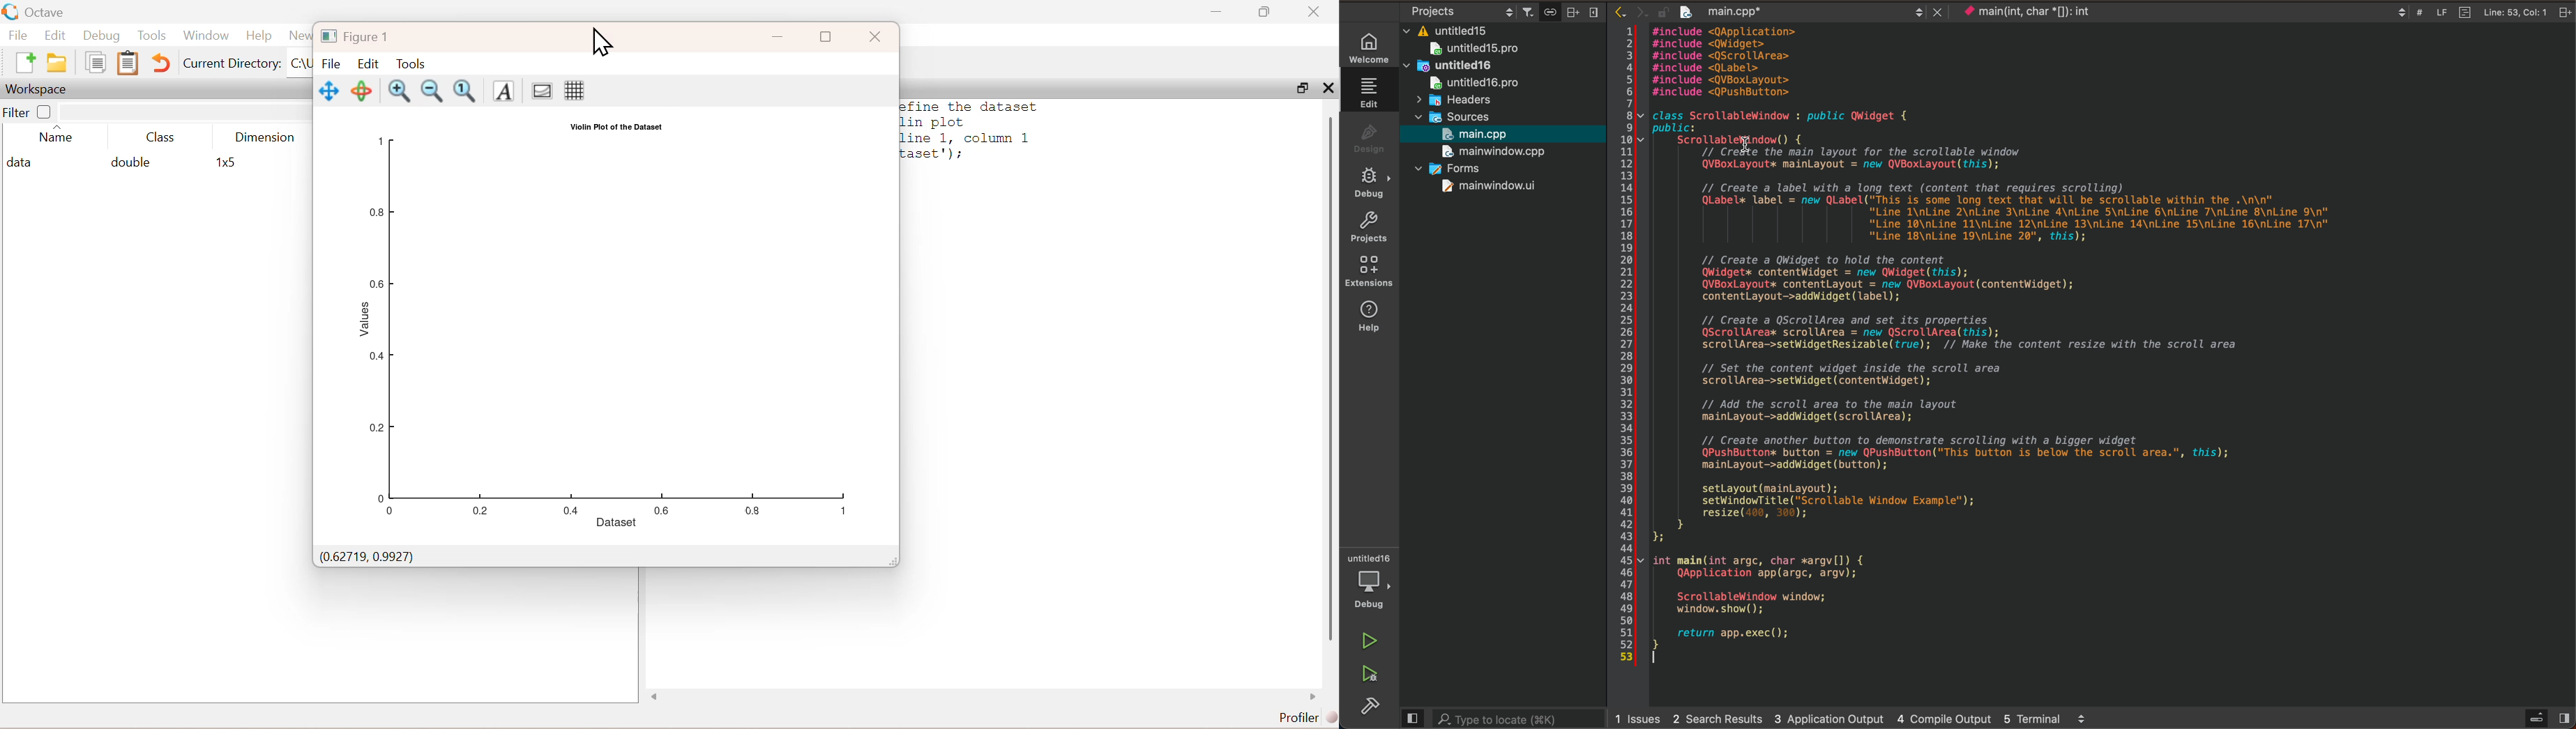 The image size is (2576, 756). Describe the element at coordinates (1308, 718) in the screenshot. I see `Profiler` at that location.